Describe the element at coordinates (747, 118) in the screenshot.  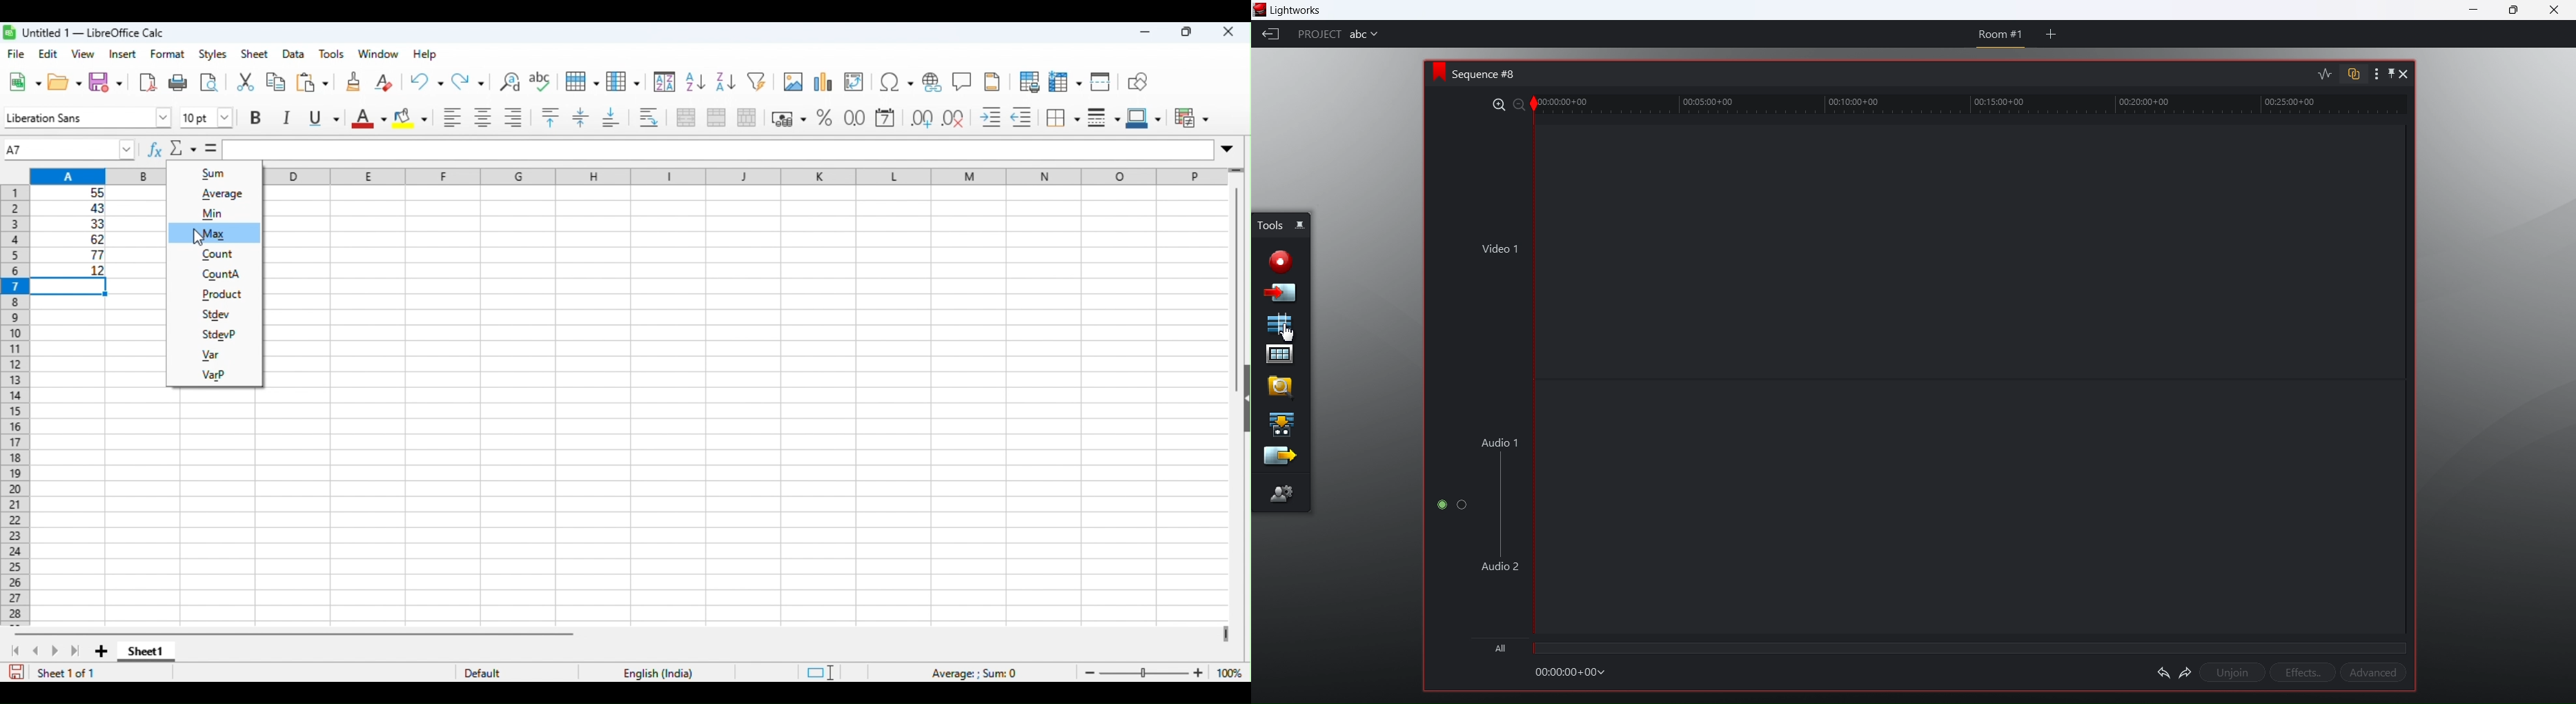
I see `unmerge cells` at that location.